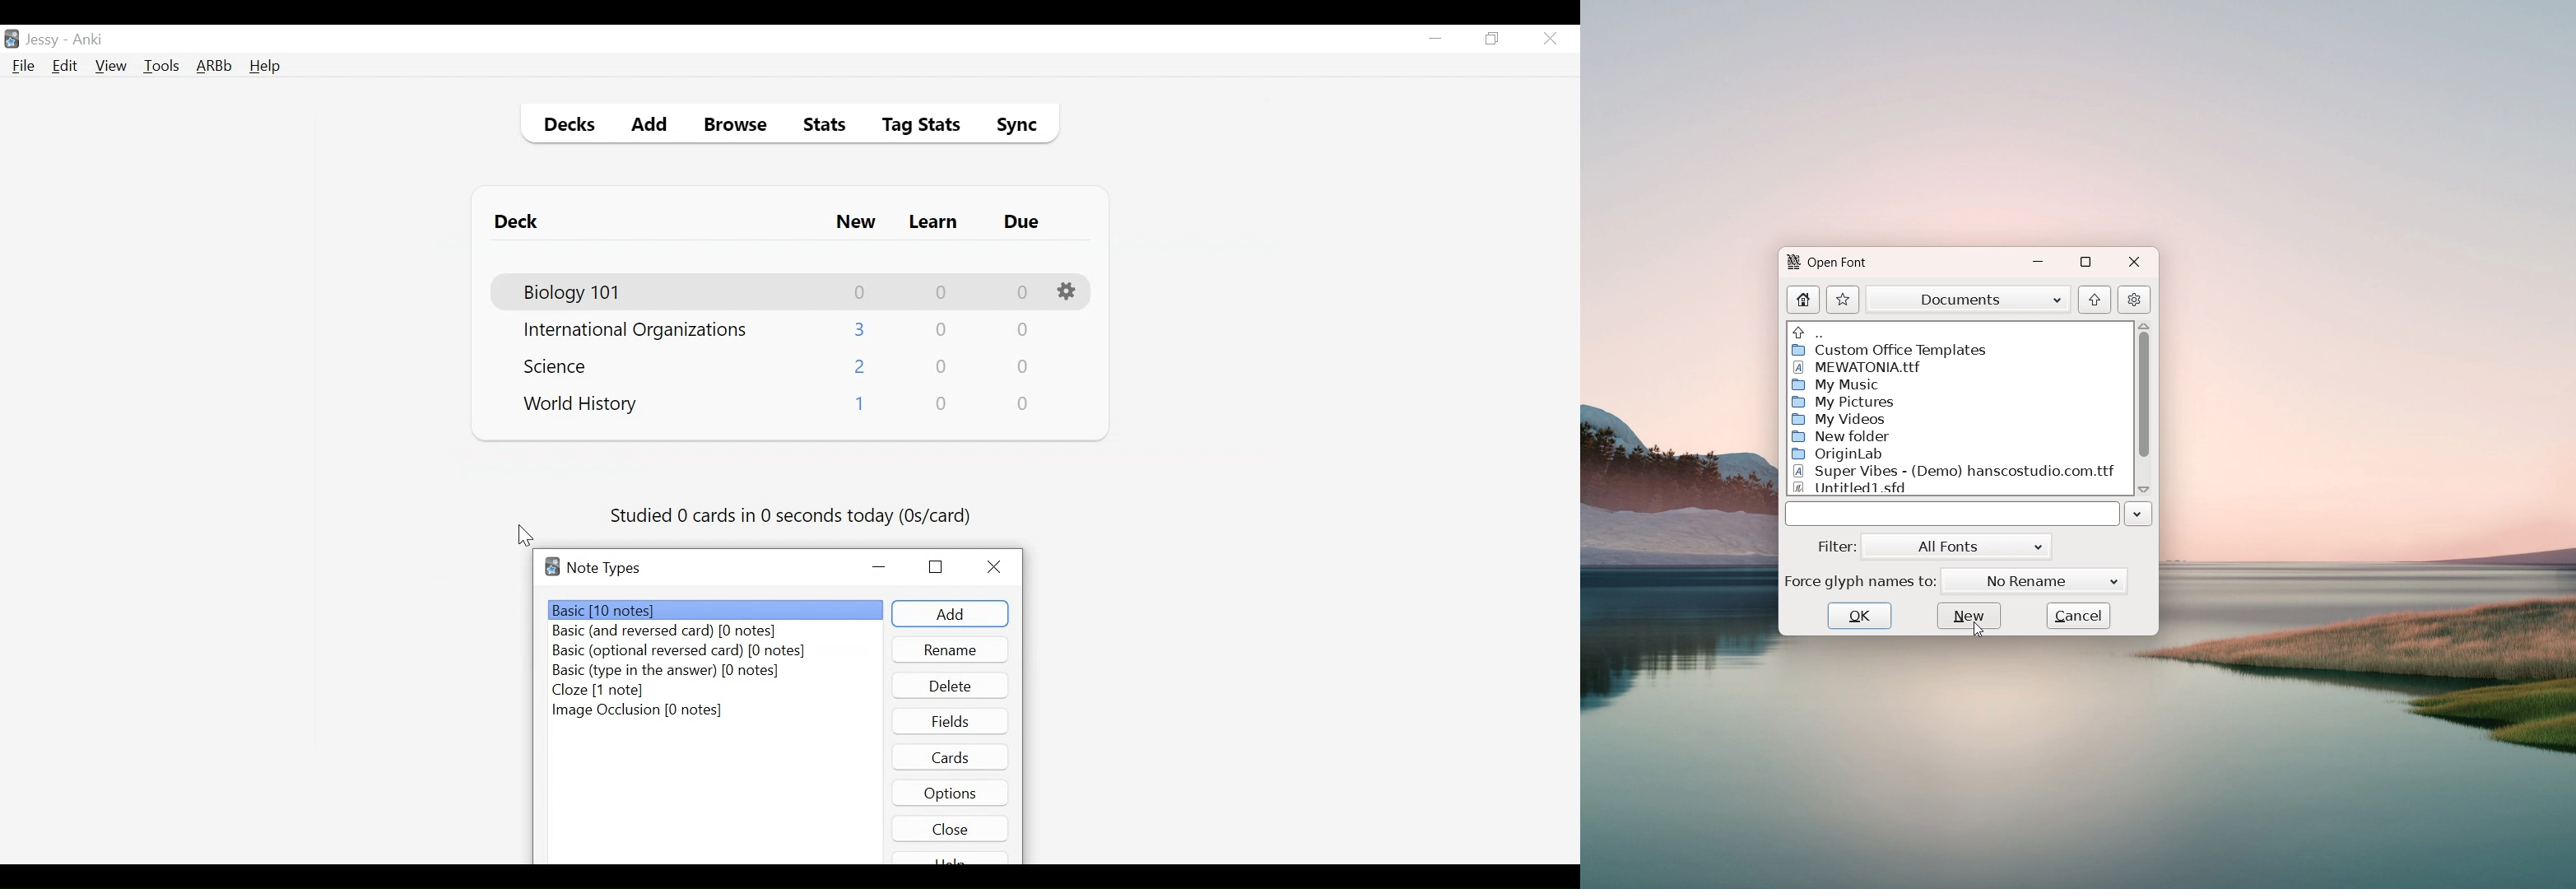  What do you see at coordinates (666, 672) in the screenshot?
I see `Basic (type in the answer)  (number of notes)` at bounding box center [666, 672].